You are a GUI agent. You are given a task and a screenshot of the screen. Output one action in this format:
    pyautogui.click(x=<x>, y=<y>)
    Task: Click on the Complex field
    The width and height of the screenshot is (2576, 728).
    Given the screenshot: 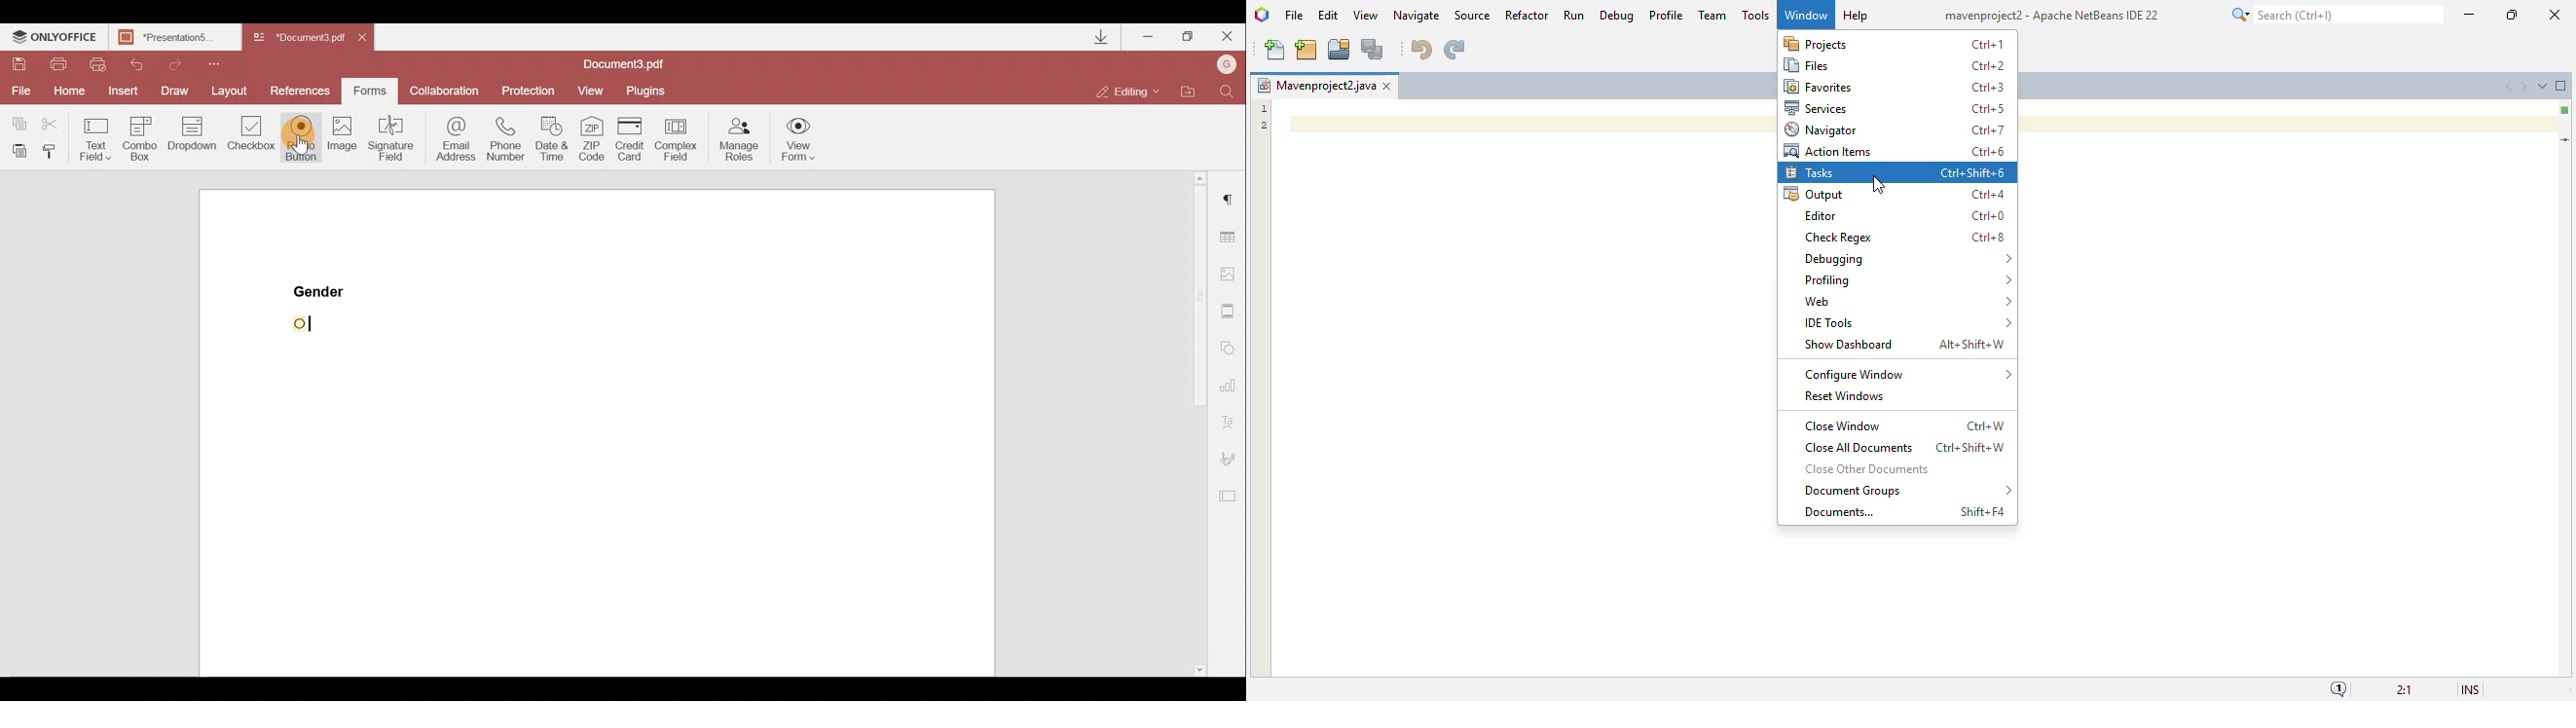 What is the action you would take?
    pyautogui.click(x=680, y=137)
    